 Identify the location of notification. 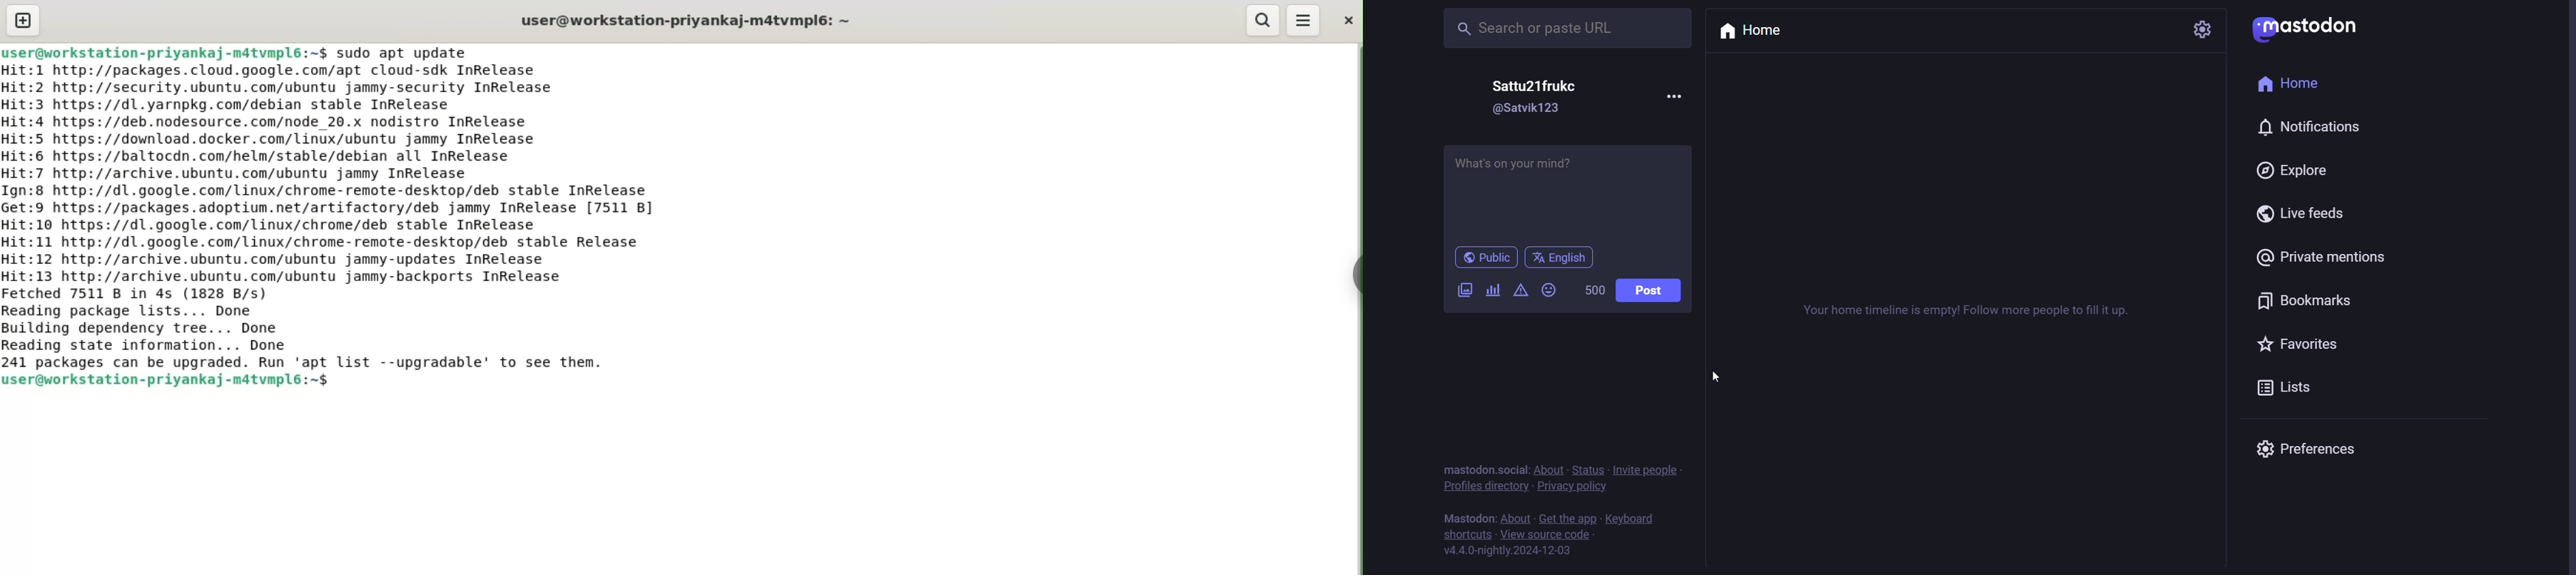
(2312, 129).